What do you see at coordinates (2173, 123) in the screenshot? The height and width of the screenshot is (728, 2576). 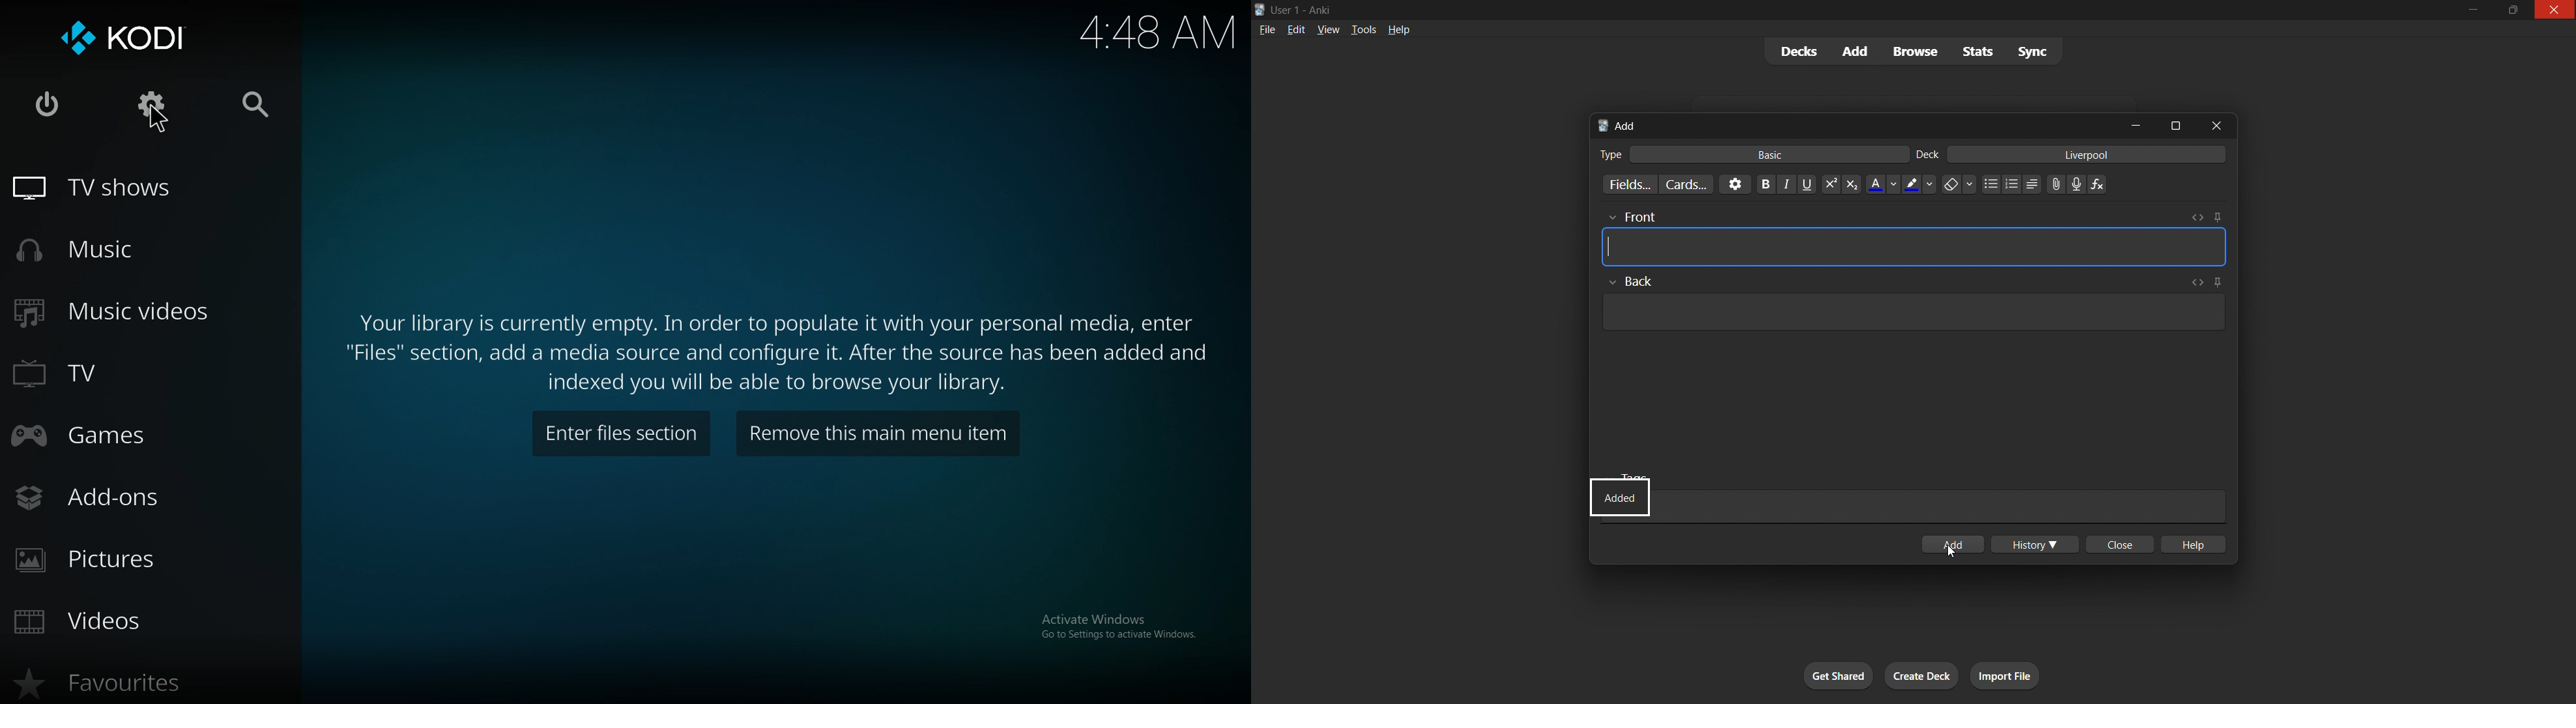 I see `maximize` at bounding box center [2173, 123].